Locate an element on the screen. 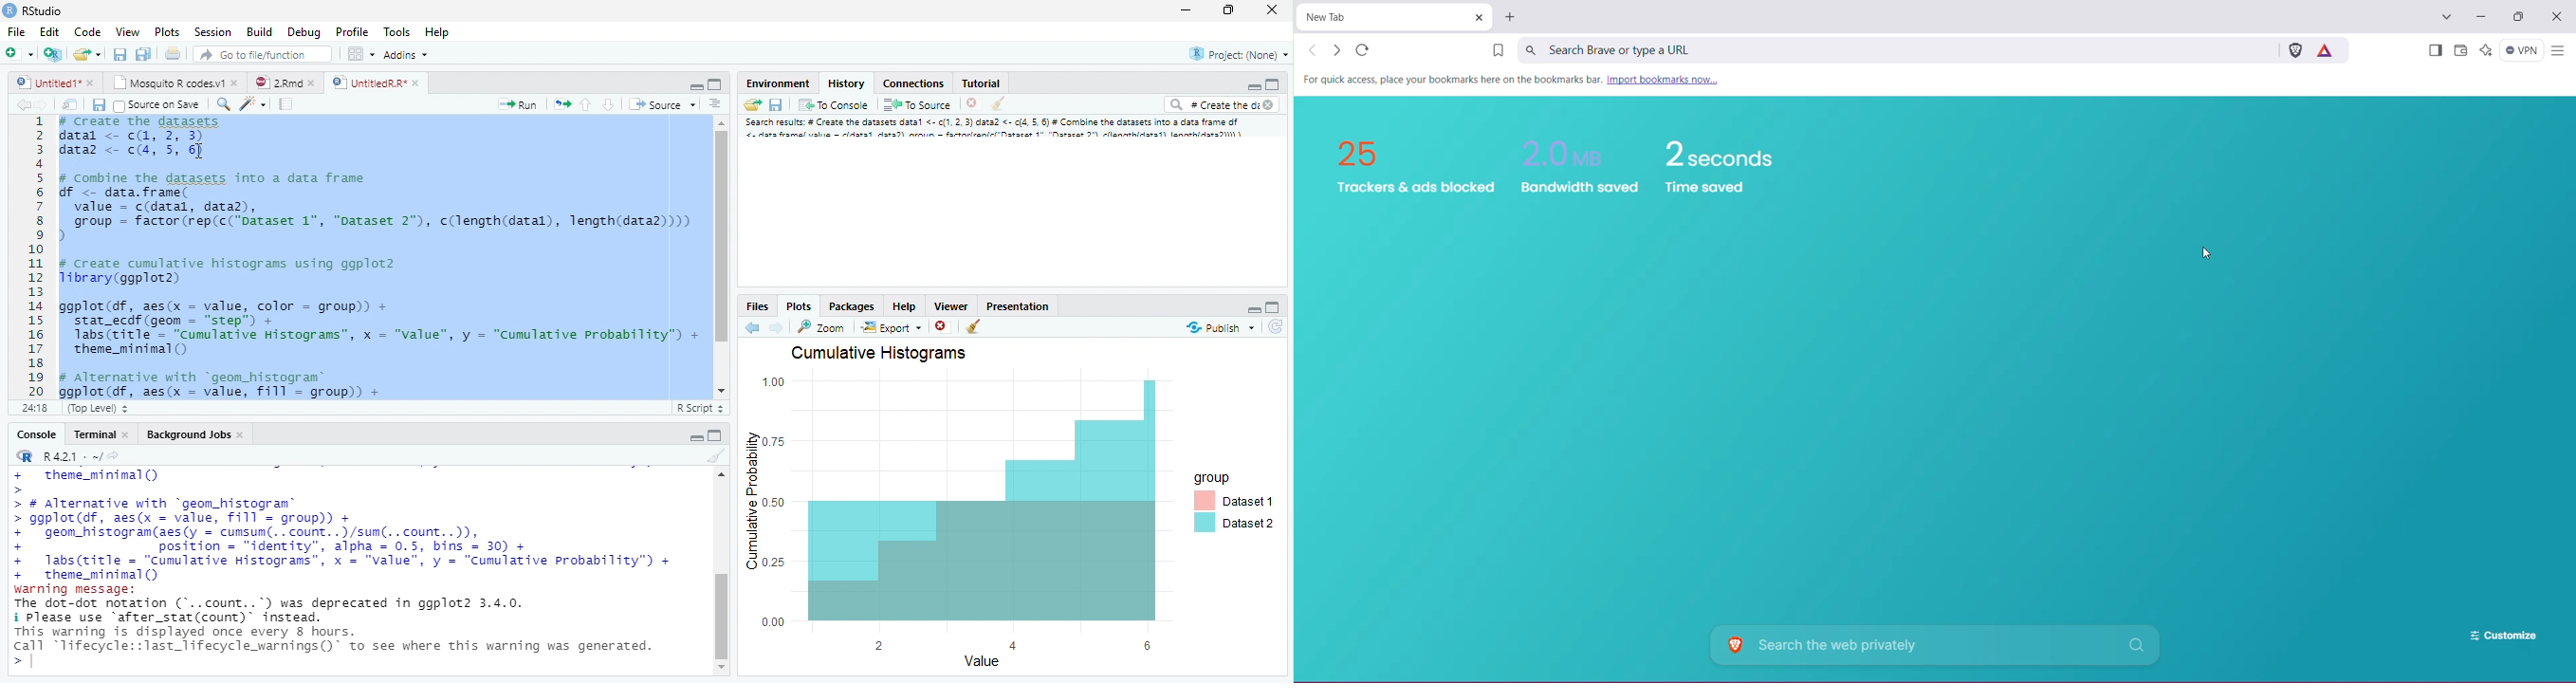 This screenshot has height=700, width=2576. Connections is located at coordinates (914, 83).